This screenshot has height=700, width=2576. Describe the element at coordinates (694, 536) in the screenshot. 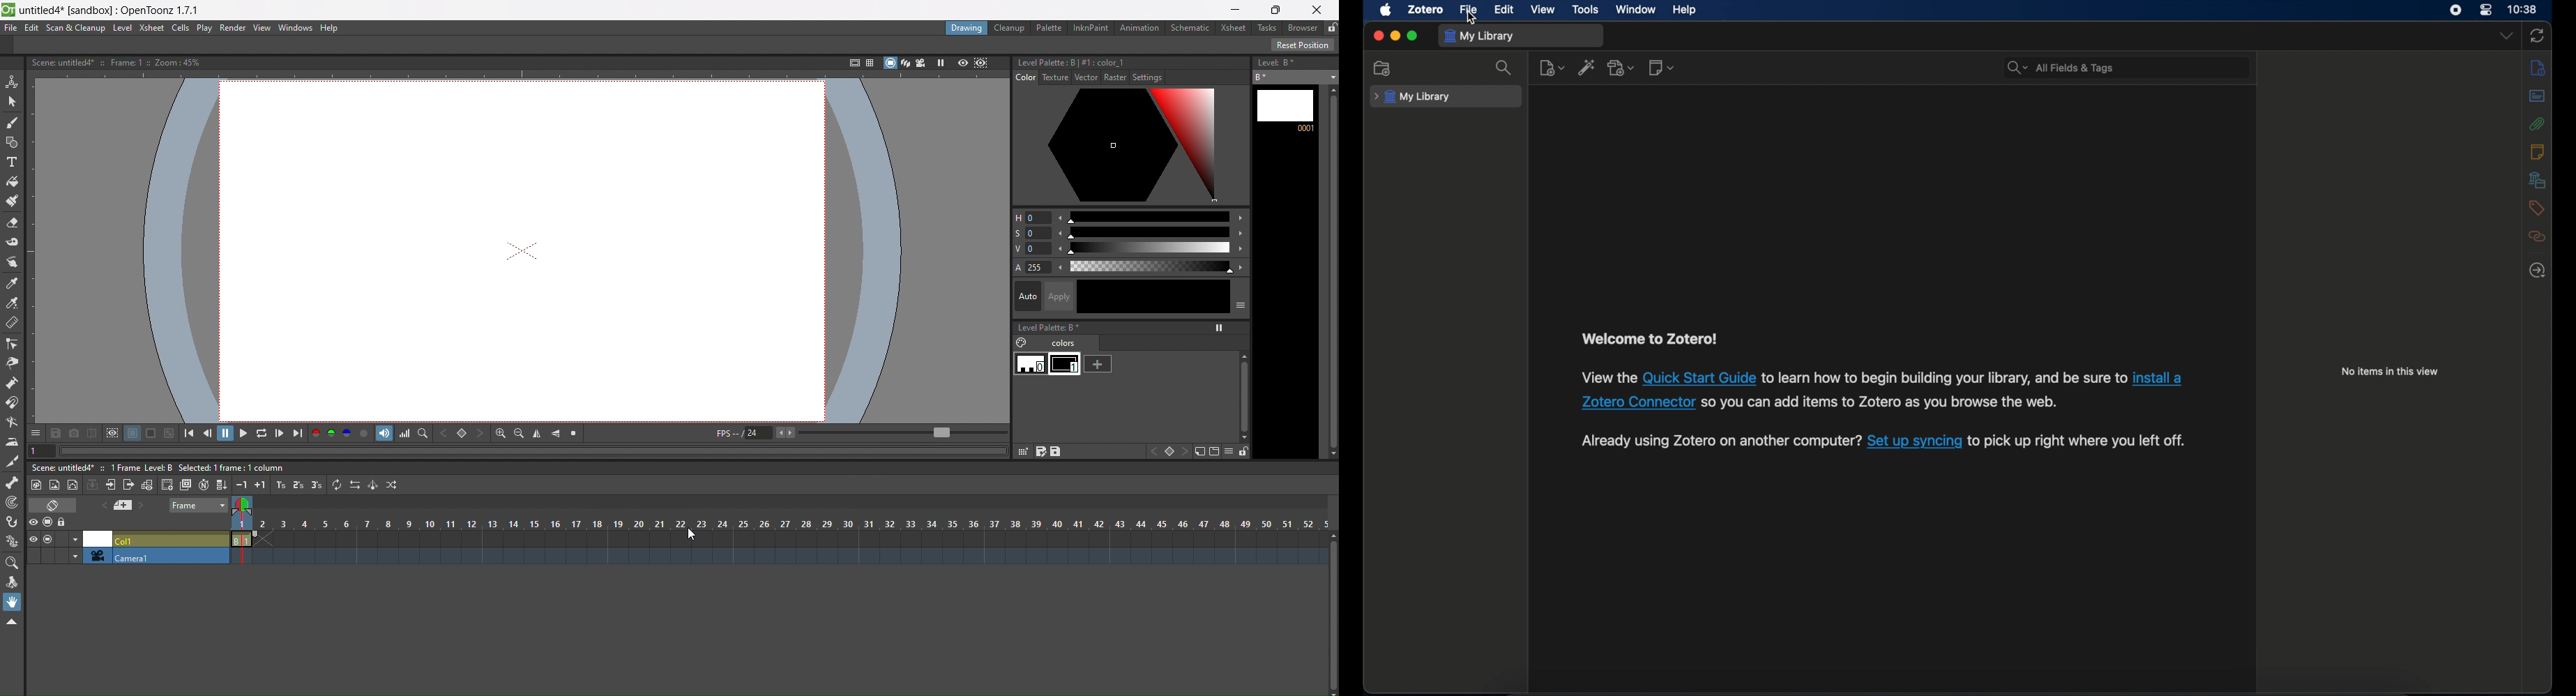

I see `cursor` at that location.